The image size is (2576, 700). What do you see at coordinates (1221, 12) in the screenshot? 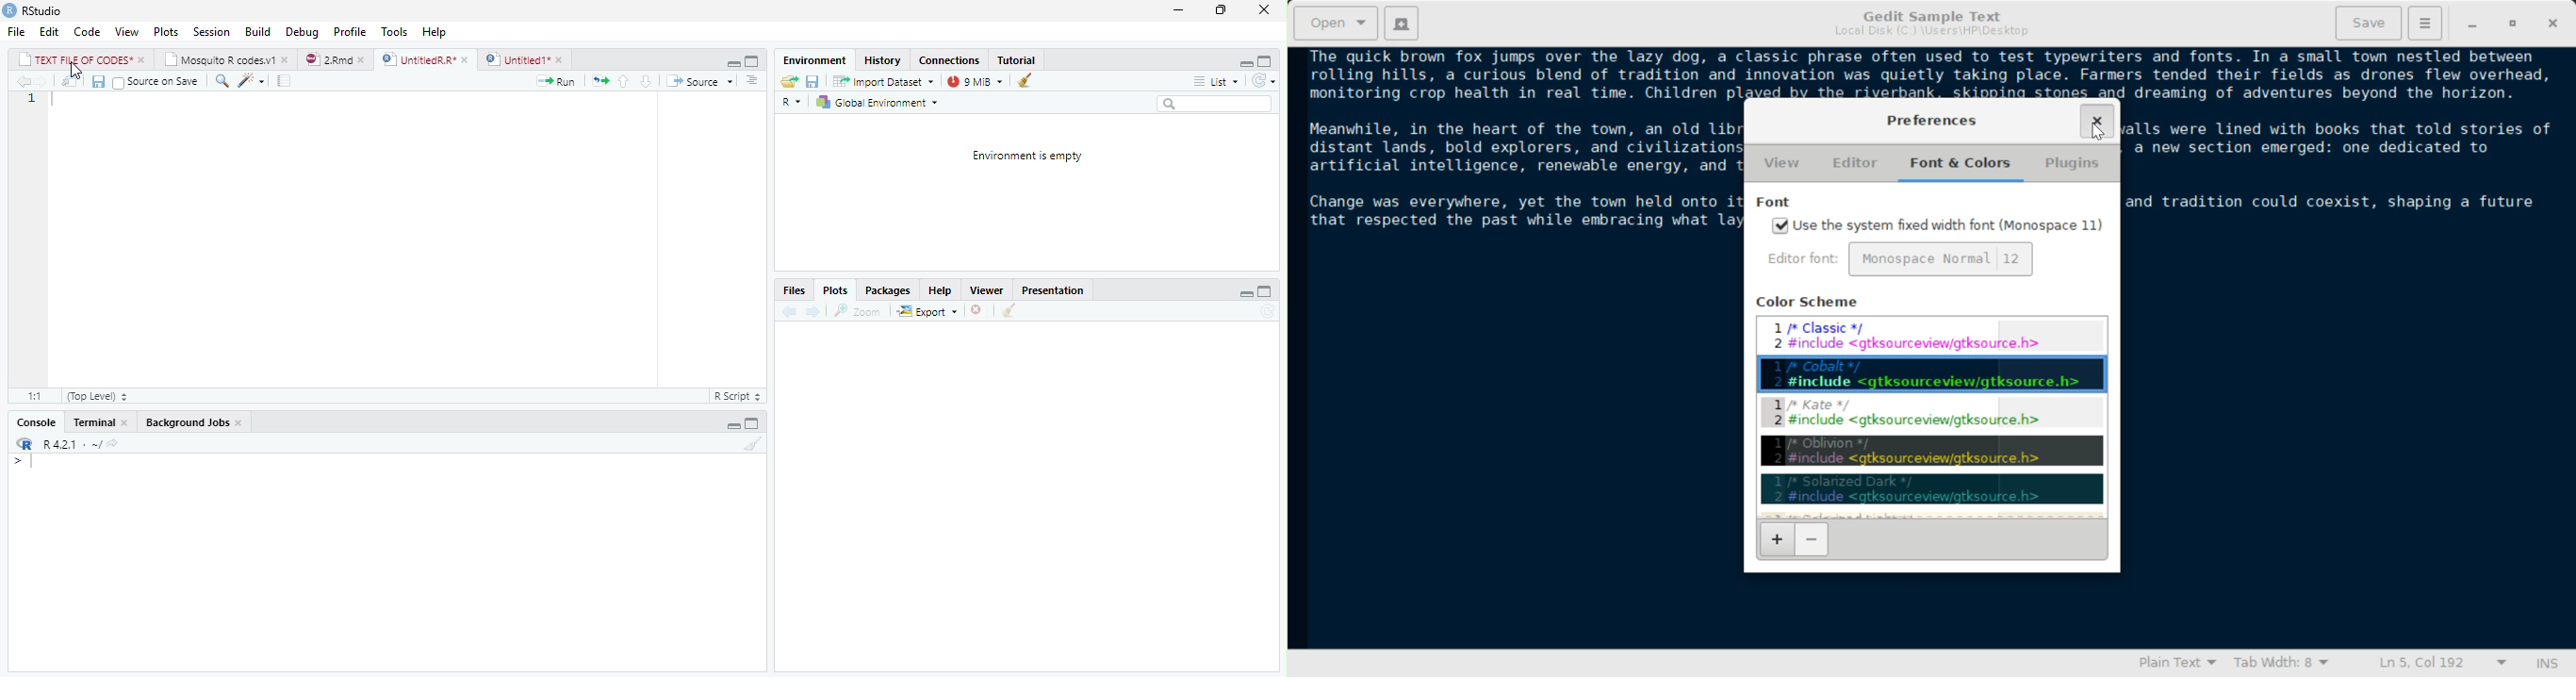
I see `maximize` at bounding box center [1221, 12].